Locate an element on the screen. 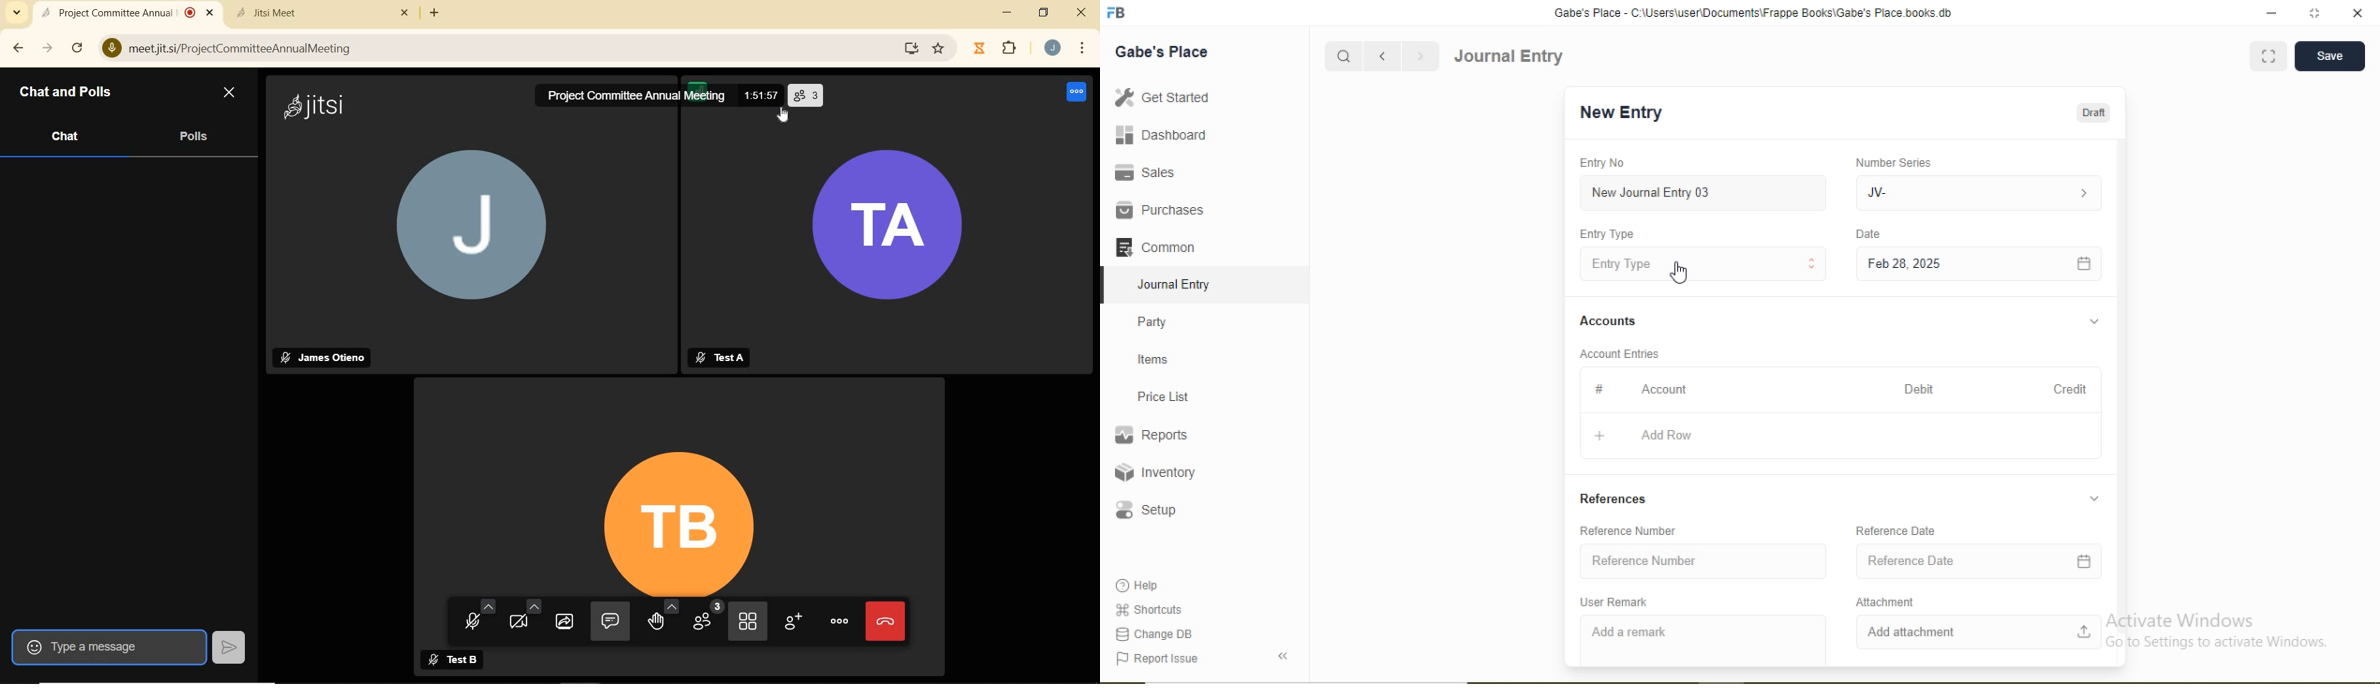 Image resolution: width=2380 pixels, height=700 pixels. ‘Gabe's Place - C:\Users\useriDocuments\Frappe Books\Gabe's Place books db is located at coordinates (1752, 13).